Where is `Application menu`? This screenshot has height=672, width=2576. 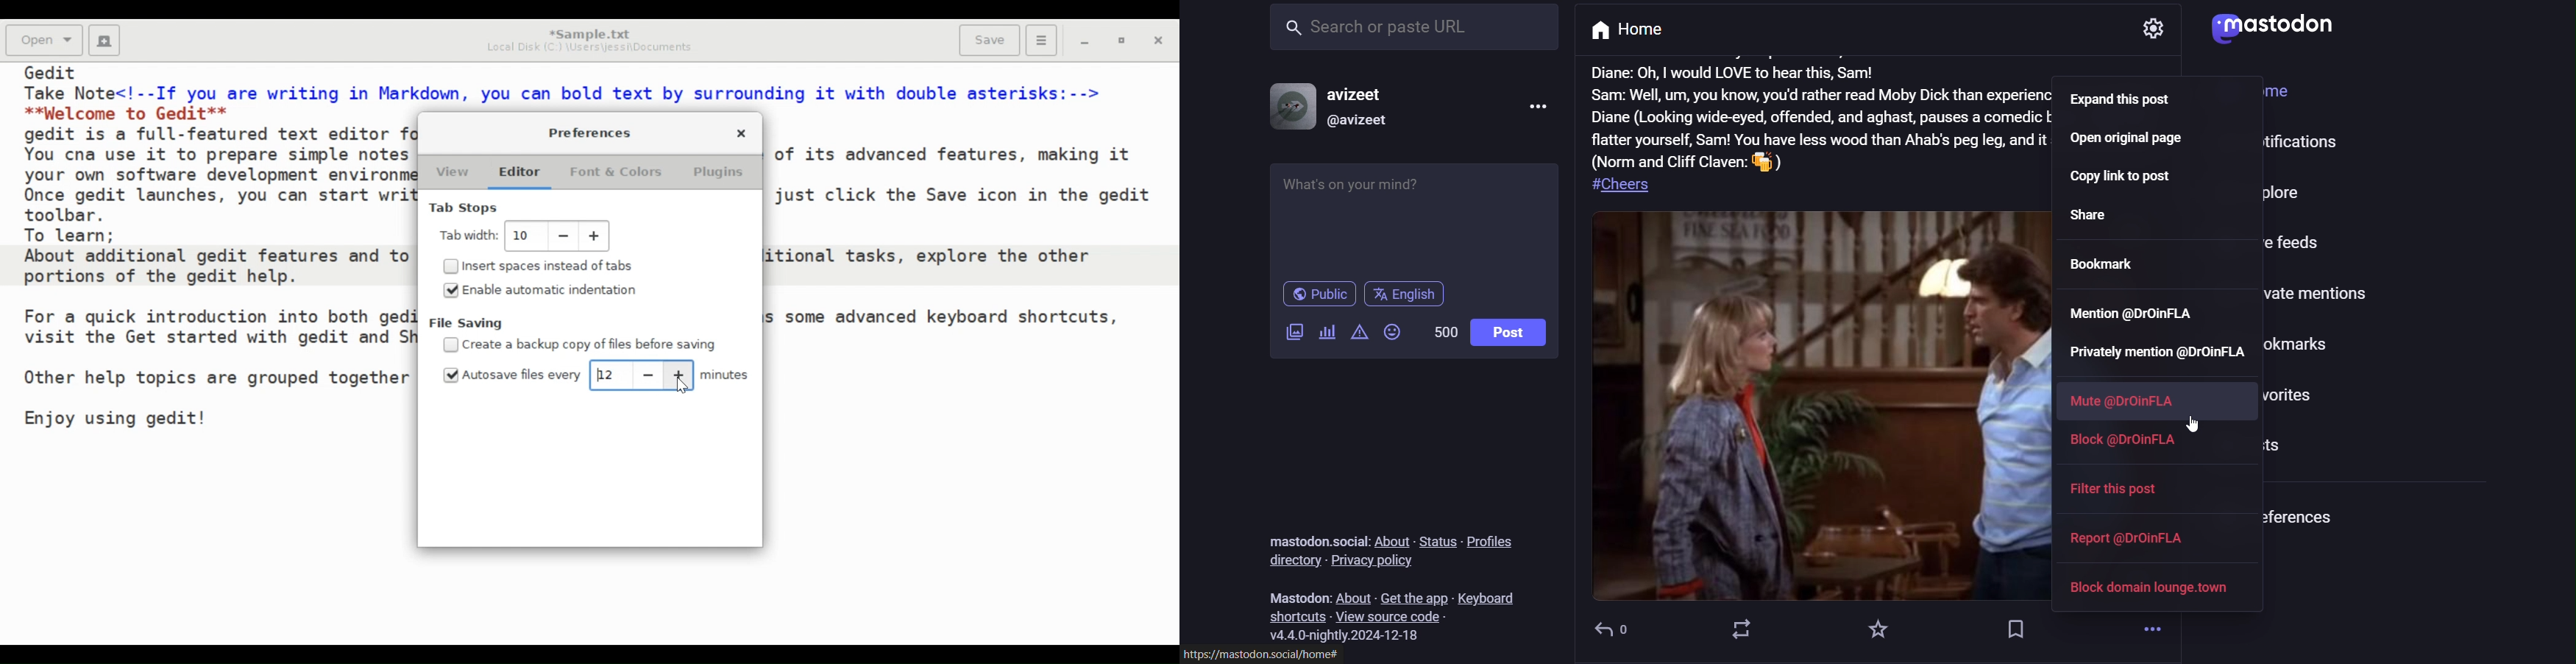
Application menu is located at coordinates (1042, 41).